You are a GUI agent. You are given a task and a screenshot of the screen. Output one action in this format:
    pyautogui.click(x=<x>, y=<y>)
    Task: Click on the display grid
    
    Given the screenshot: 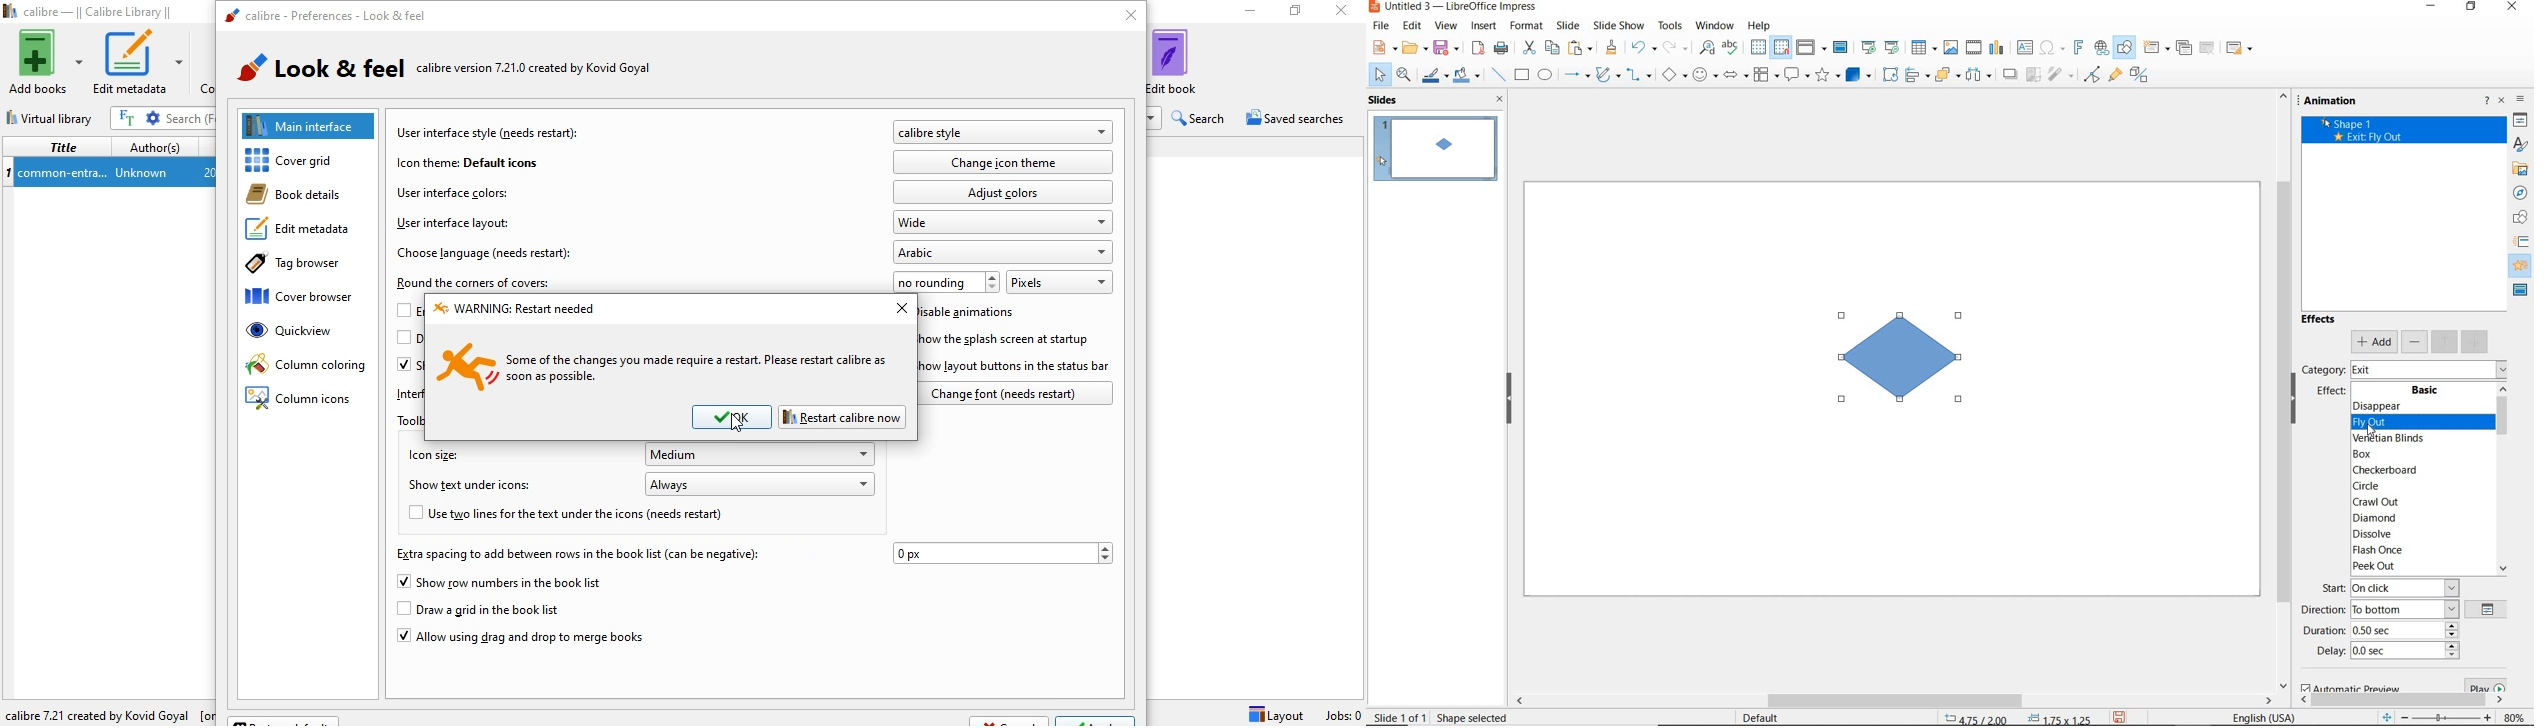 What is the action you would take?
    pyautogui.click(x=1758, y=48)
    